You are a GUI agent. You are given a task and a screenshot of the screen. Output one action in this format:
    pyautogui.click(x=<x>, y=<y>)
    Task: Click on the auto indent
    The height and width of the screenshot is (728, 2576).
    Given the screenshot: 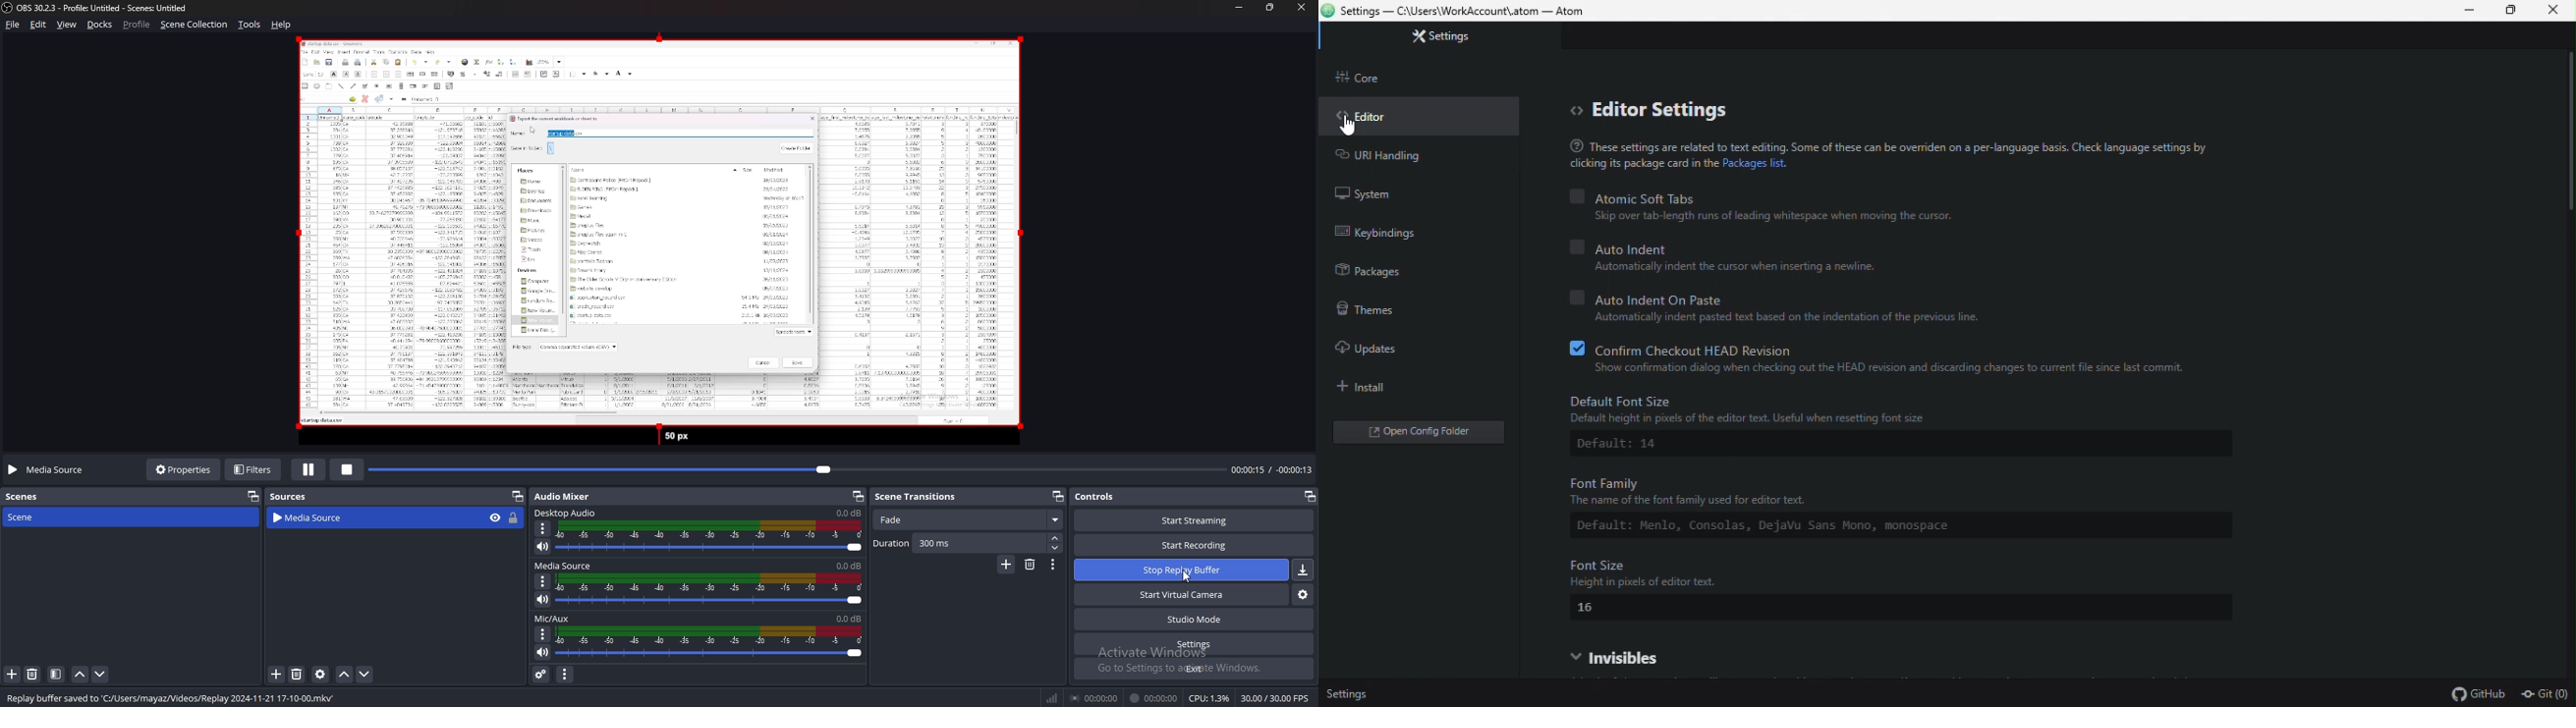 What is the action you would take?
    pyautogui.click(x=1726, y=246)
    